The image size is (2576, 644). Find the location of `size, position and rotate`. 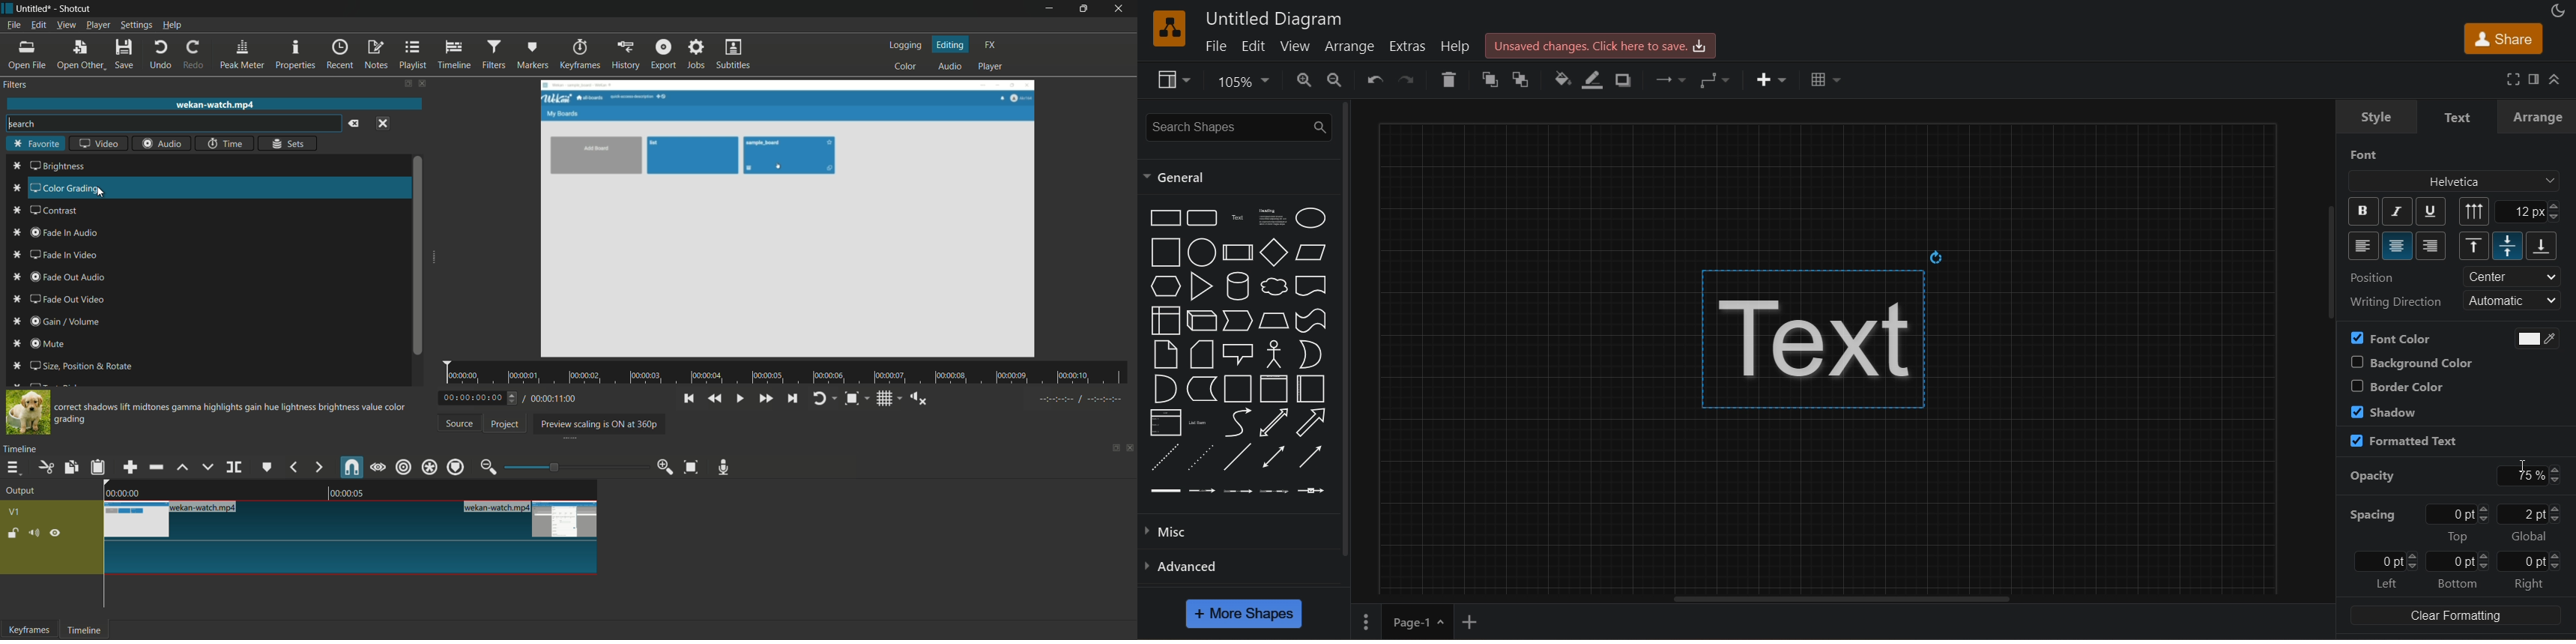

size, position and rotate is located at coordinates (73, 366).